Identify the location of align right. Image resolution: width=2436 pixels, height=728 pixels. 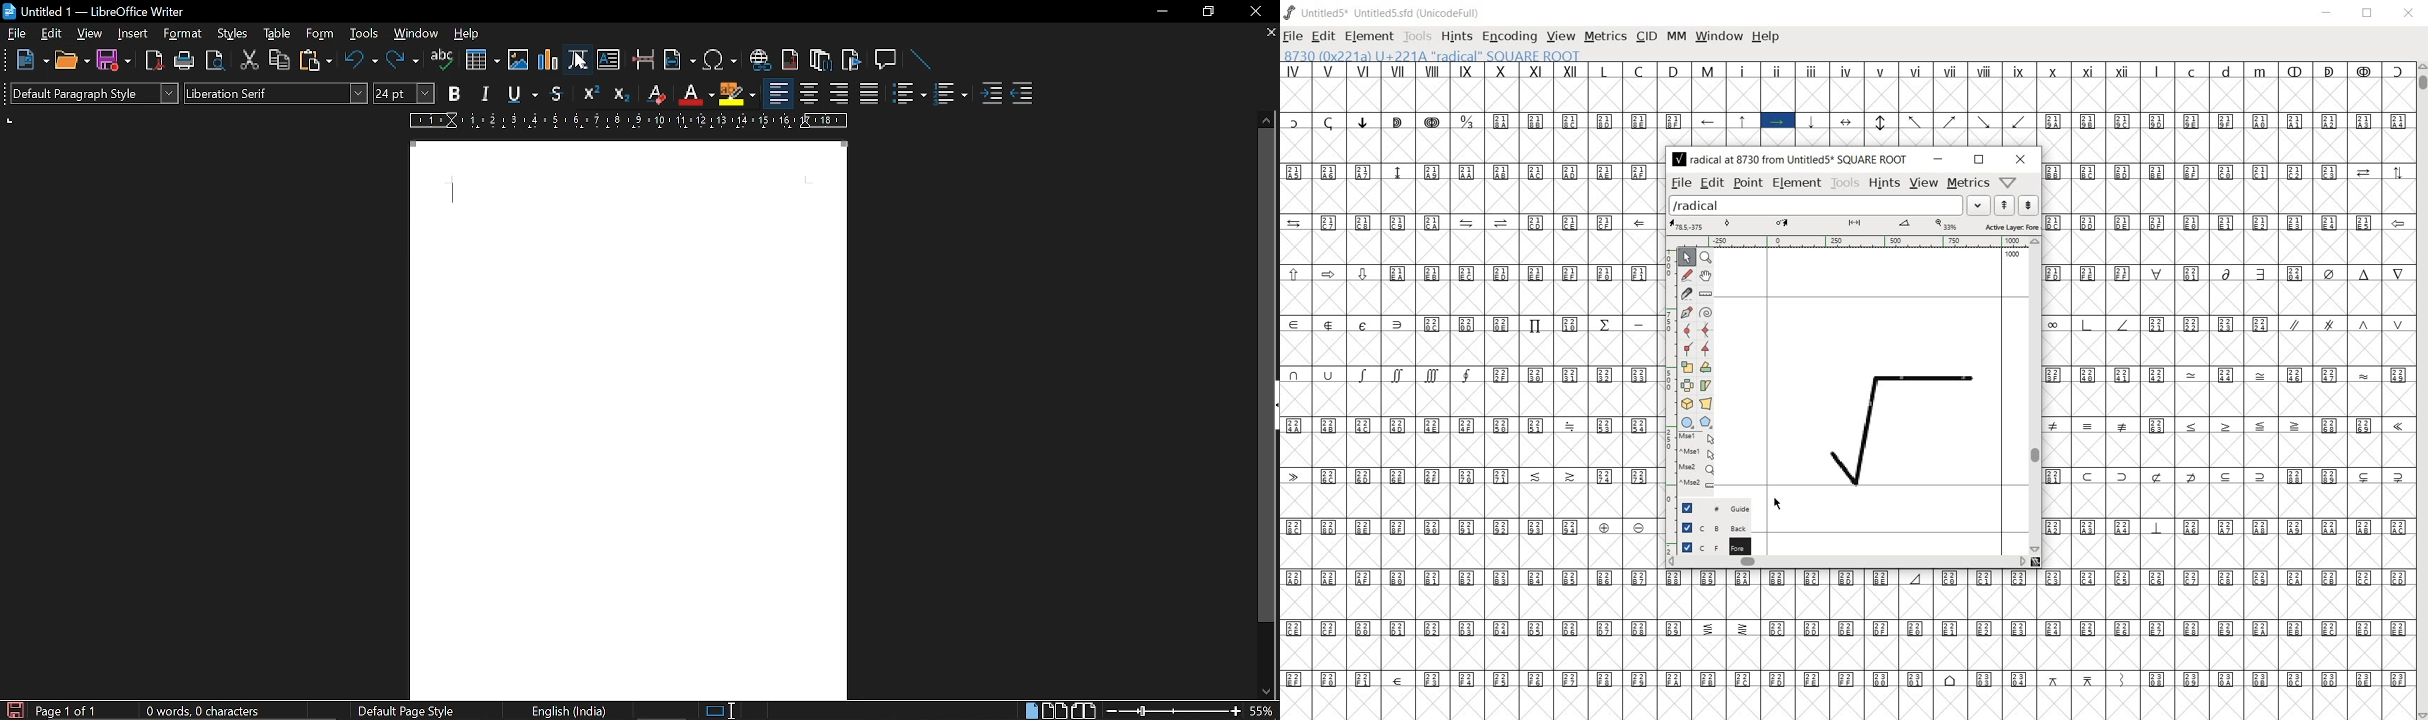
(840, 95).